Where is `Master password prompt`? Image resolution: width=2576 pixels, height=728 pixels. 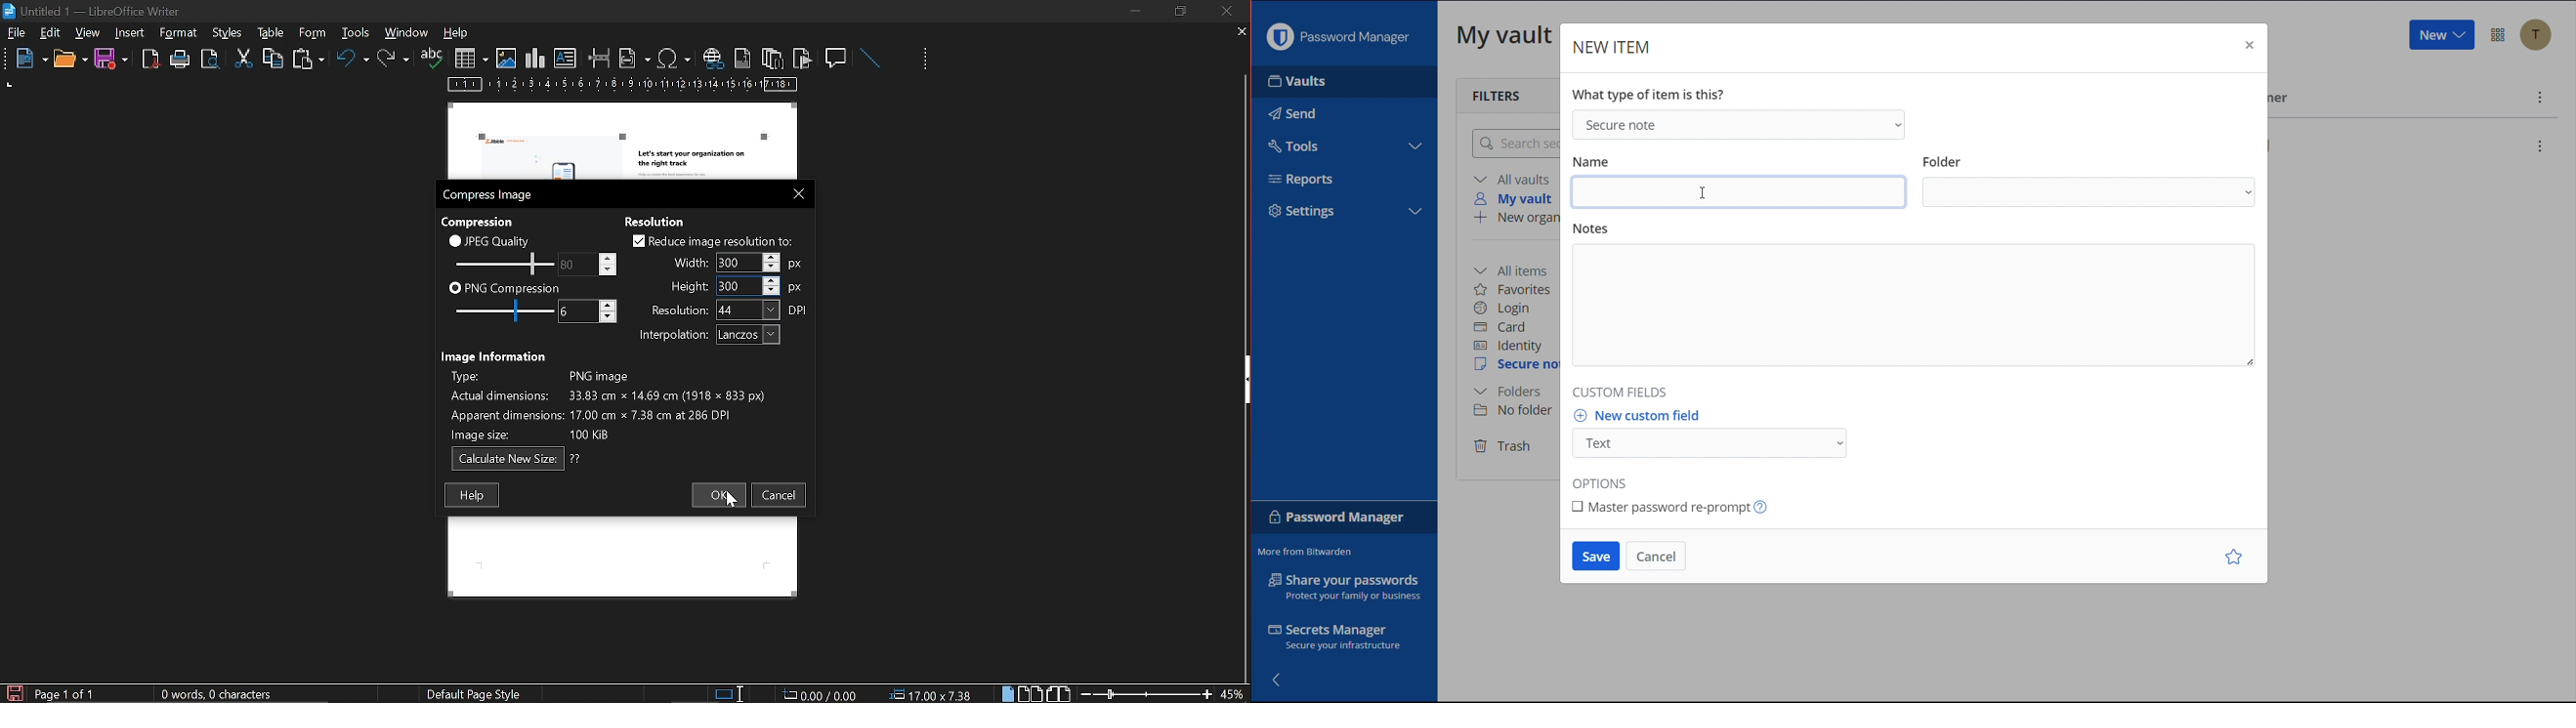 Master password prompt is located at coordinates (1676, 505).